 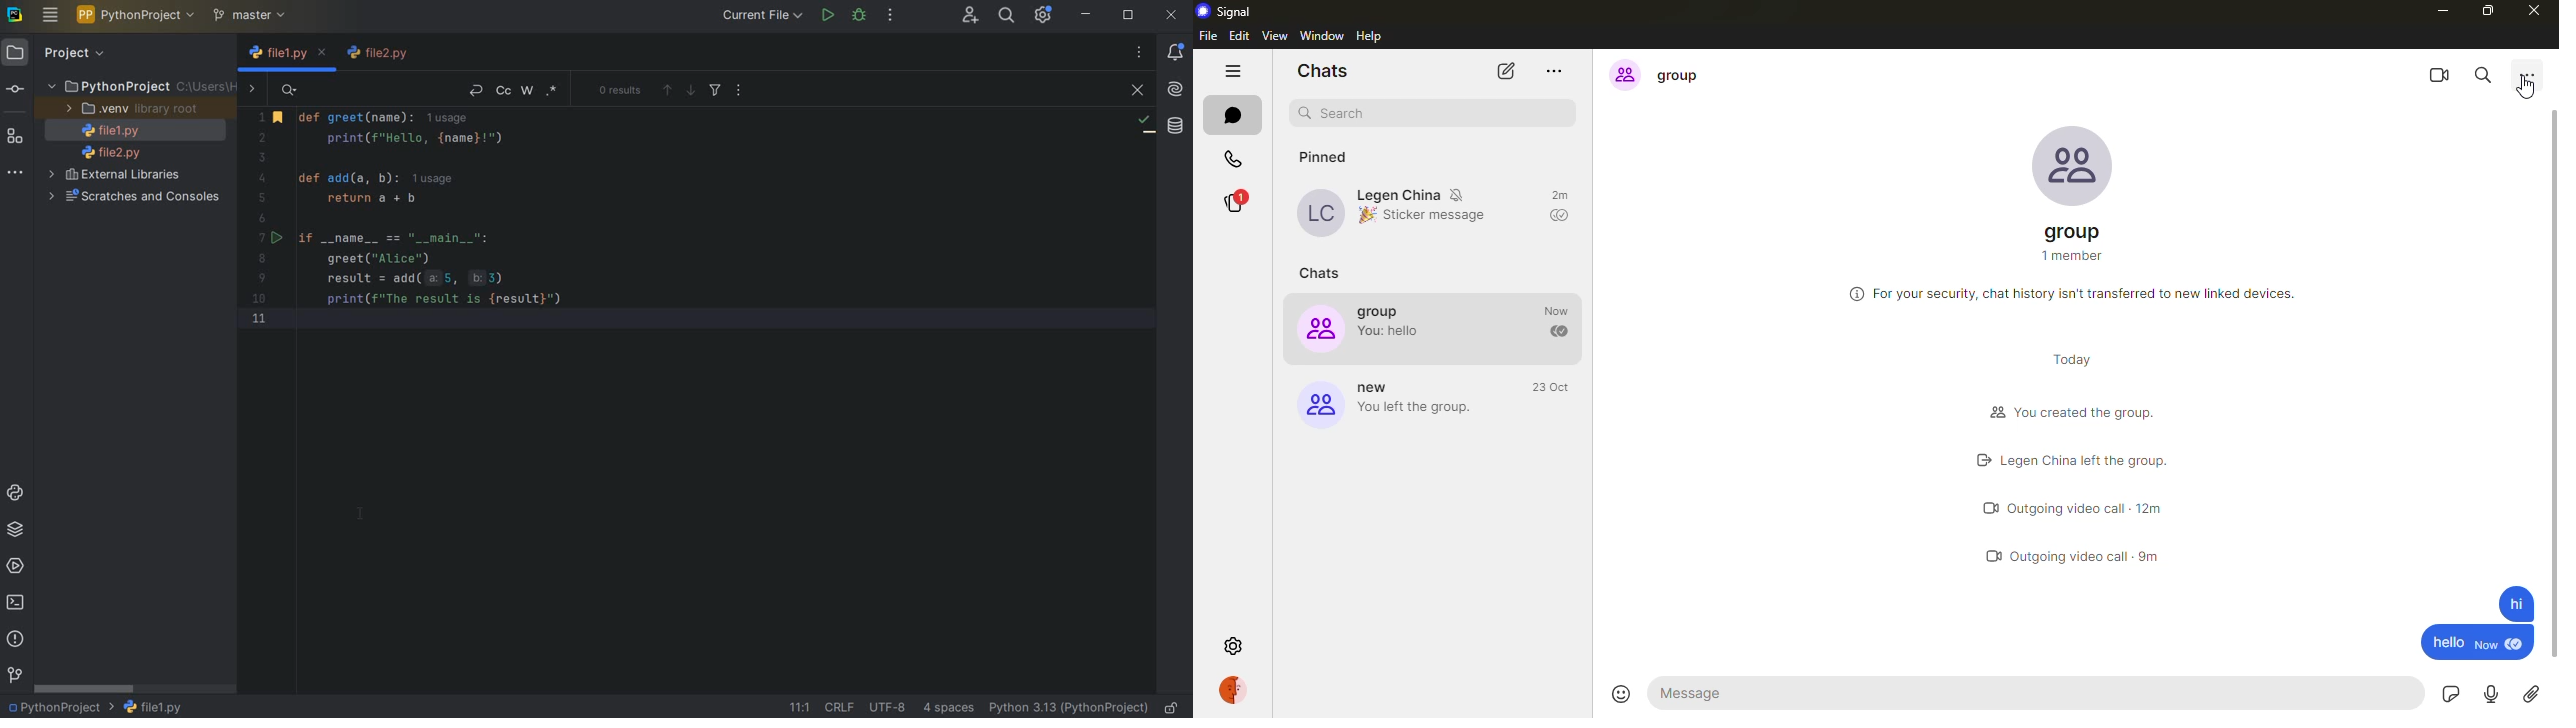 I want to click on WORDS, so click(x=529, y=91).